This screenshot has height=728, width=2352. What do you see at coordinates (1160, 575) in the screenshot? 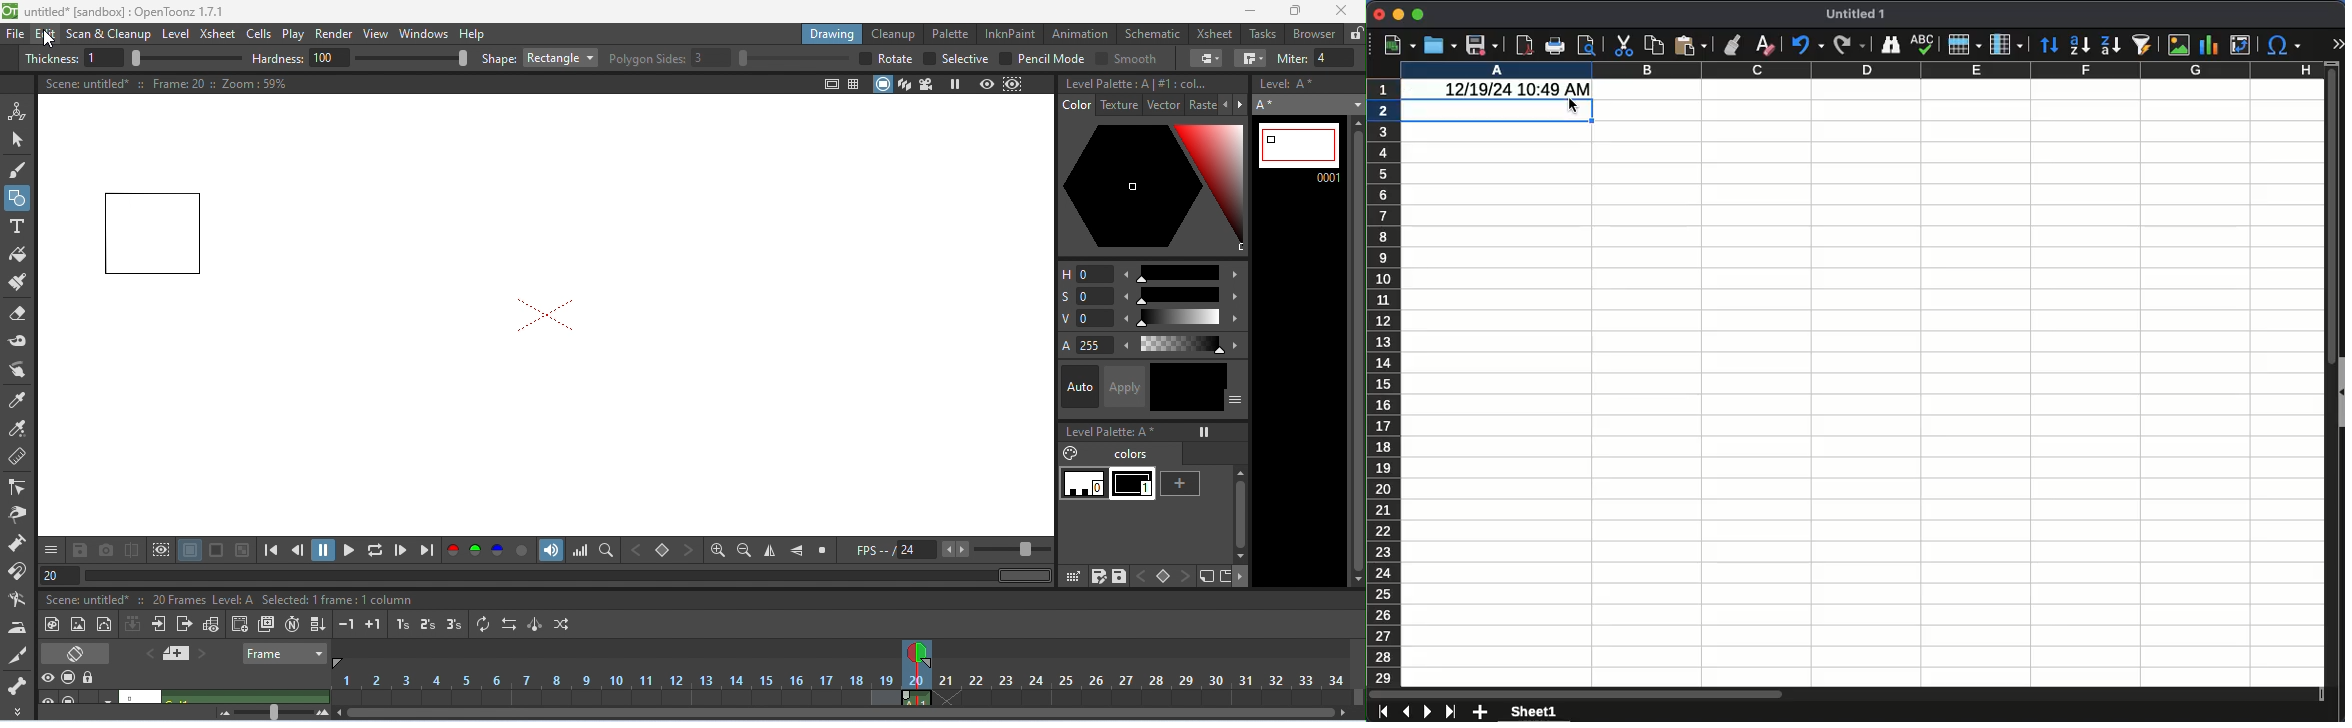
I see `set key` at bounding box center [1160, 575].